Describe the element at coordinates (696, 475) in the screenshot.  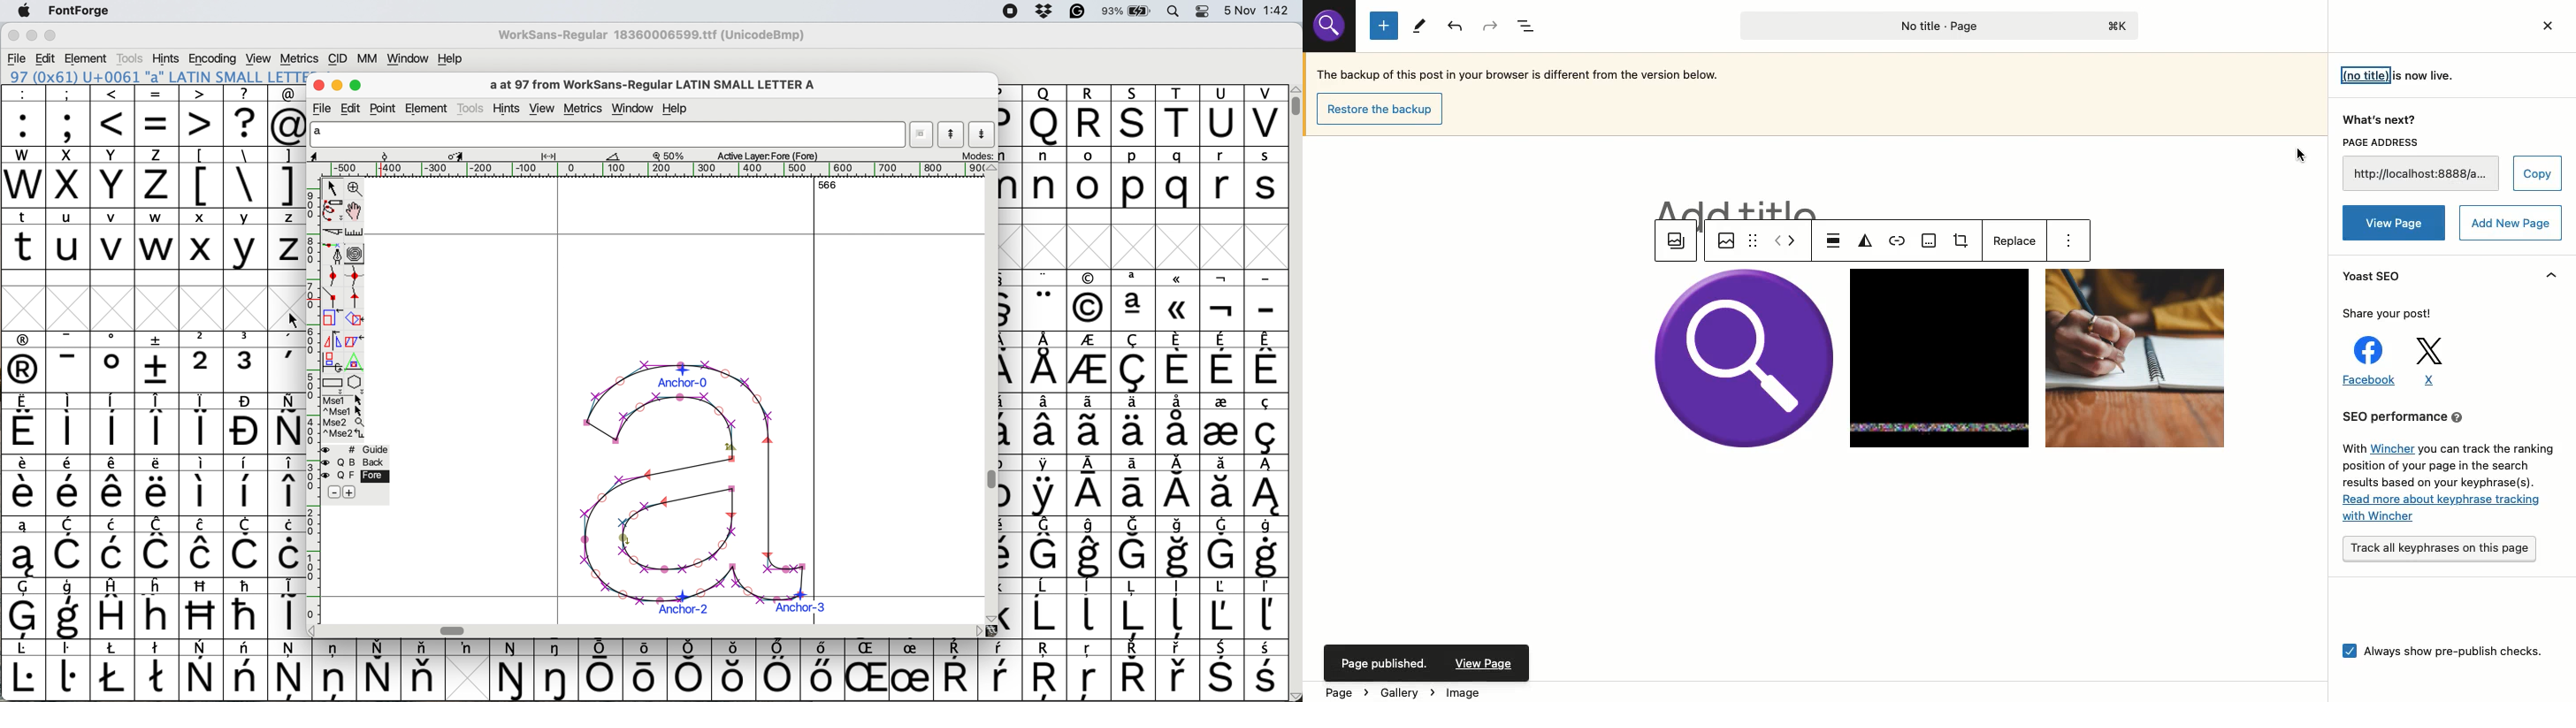
I see `glyph` at that location.